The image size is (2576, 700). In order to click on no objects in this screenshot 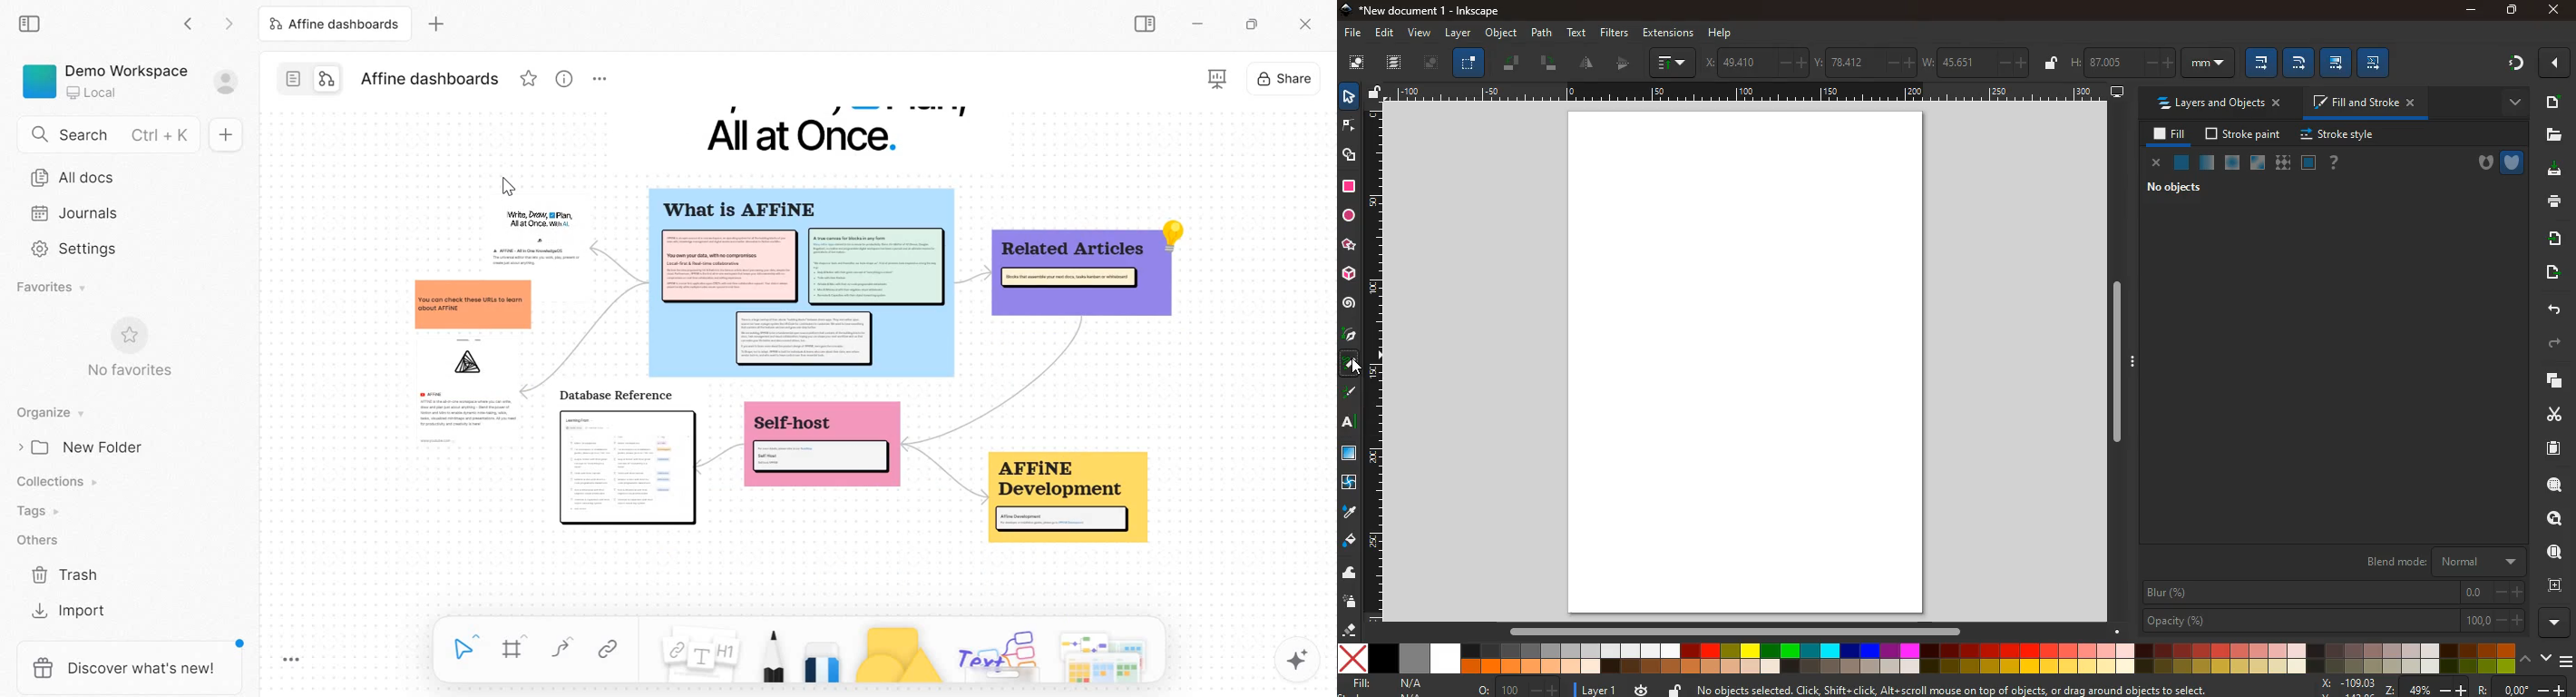, I will do `click(2178, 187)`.